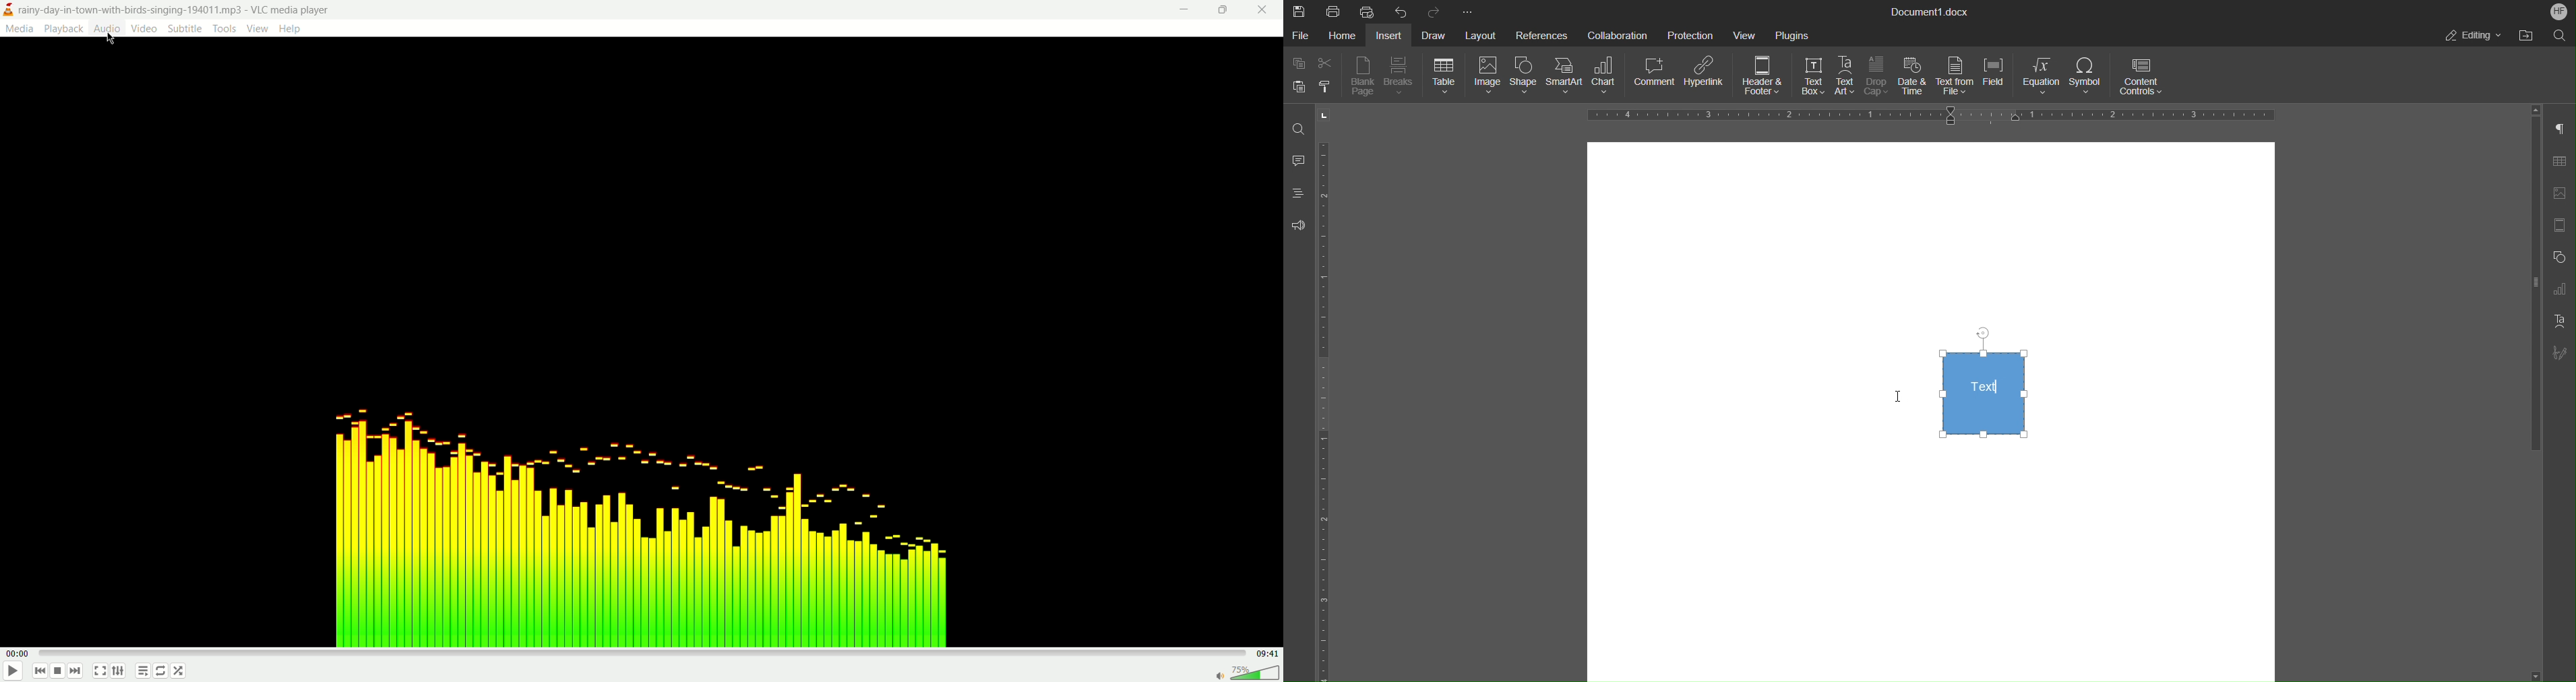  What do you see at coordinates (2536, 108) in the screenshot?
I see `Scroll up` at bounding box center [2536, 108].